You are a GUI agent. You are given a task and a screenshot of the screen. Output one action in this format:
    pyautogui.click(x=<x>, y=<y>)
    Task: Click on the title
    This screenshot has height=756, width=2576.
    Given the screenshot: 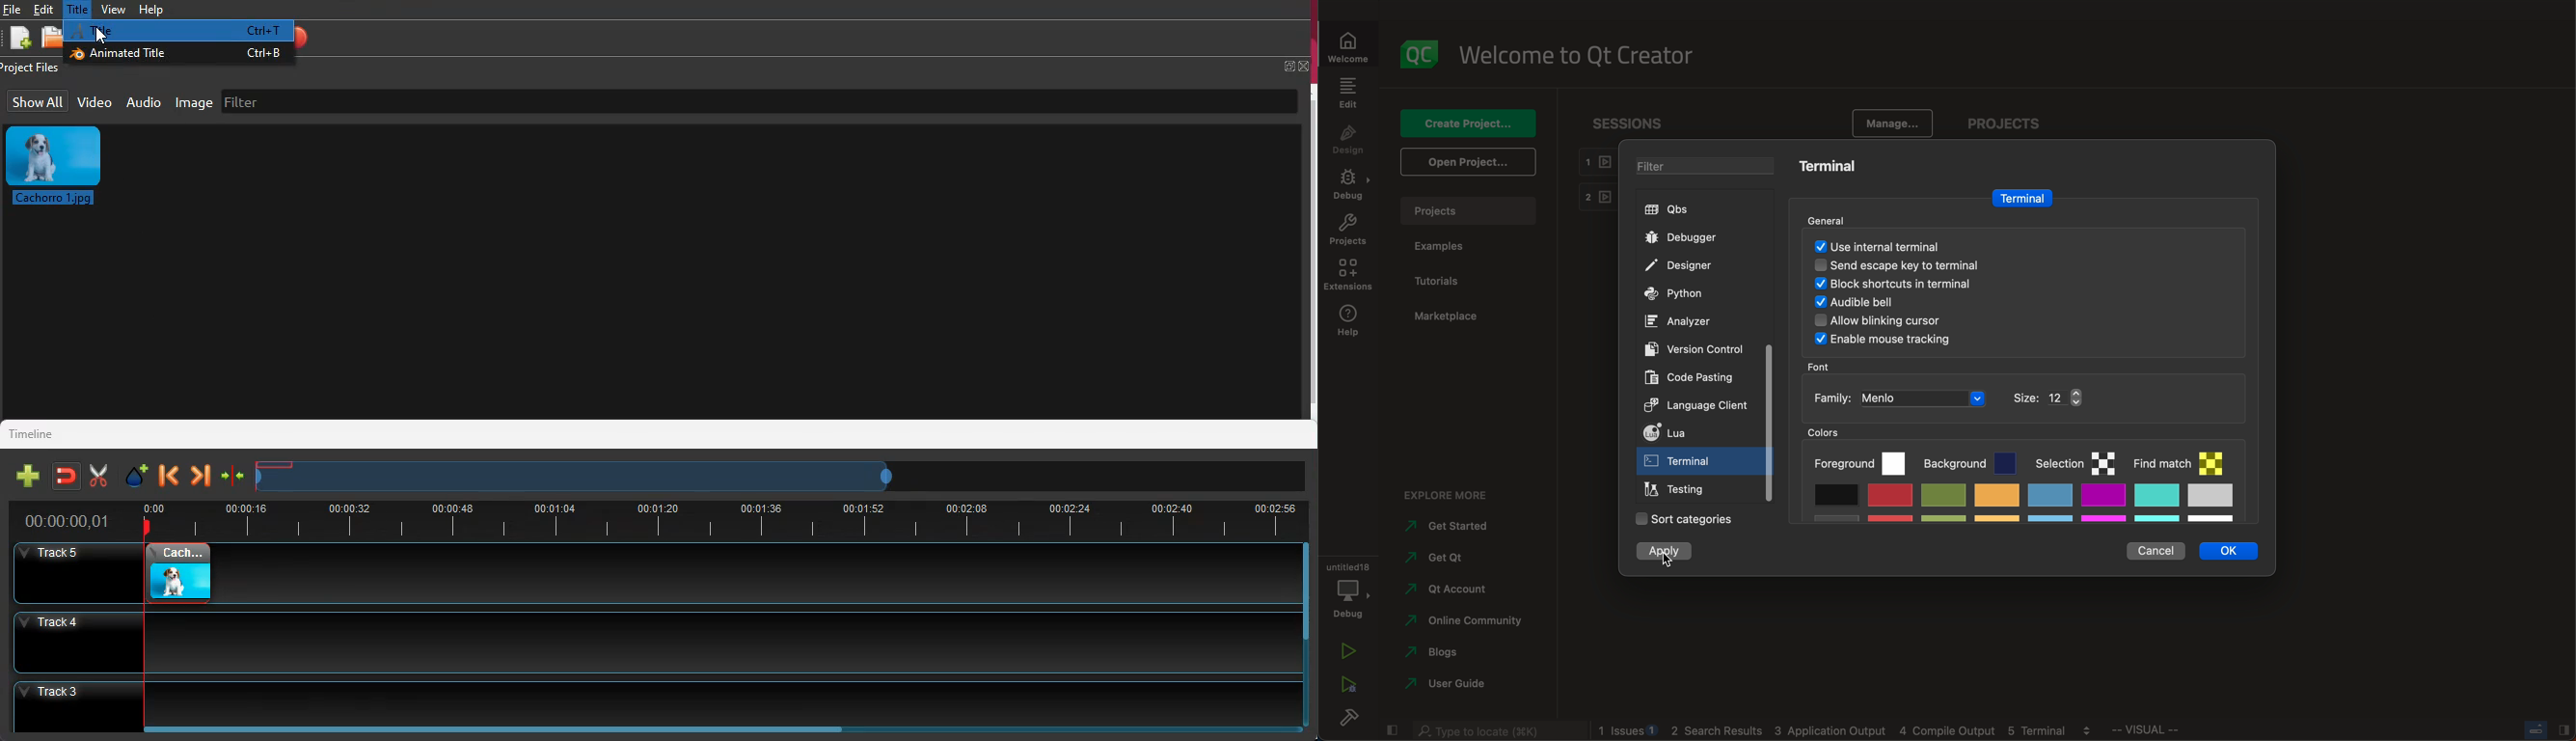 What is the action you would take?
    pyautogui.click(x=178, y=32)
    